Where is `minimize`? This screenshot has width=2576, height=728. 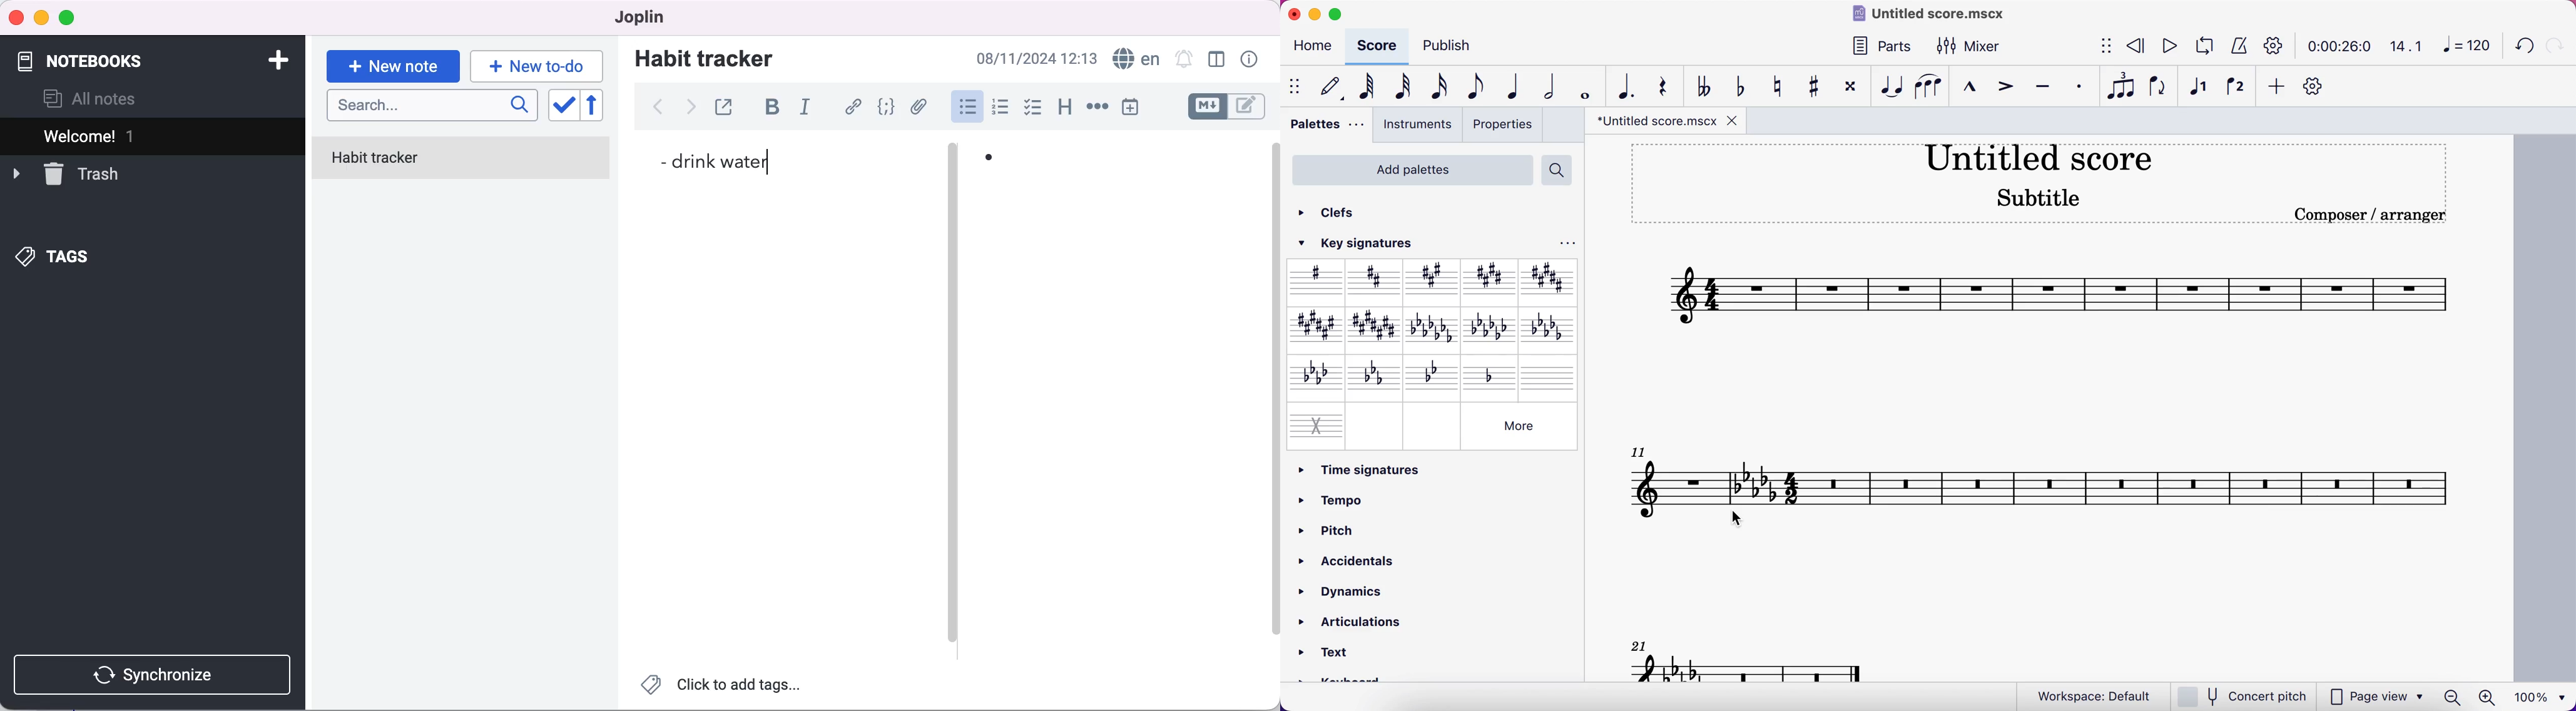 minimize is located at coordinates (1318, 14).